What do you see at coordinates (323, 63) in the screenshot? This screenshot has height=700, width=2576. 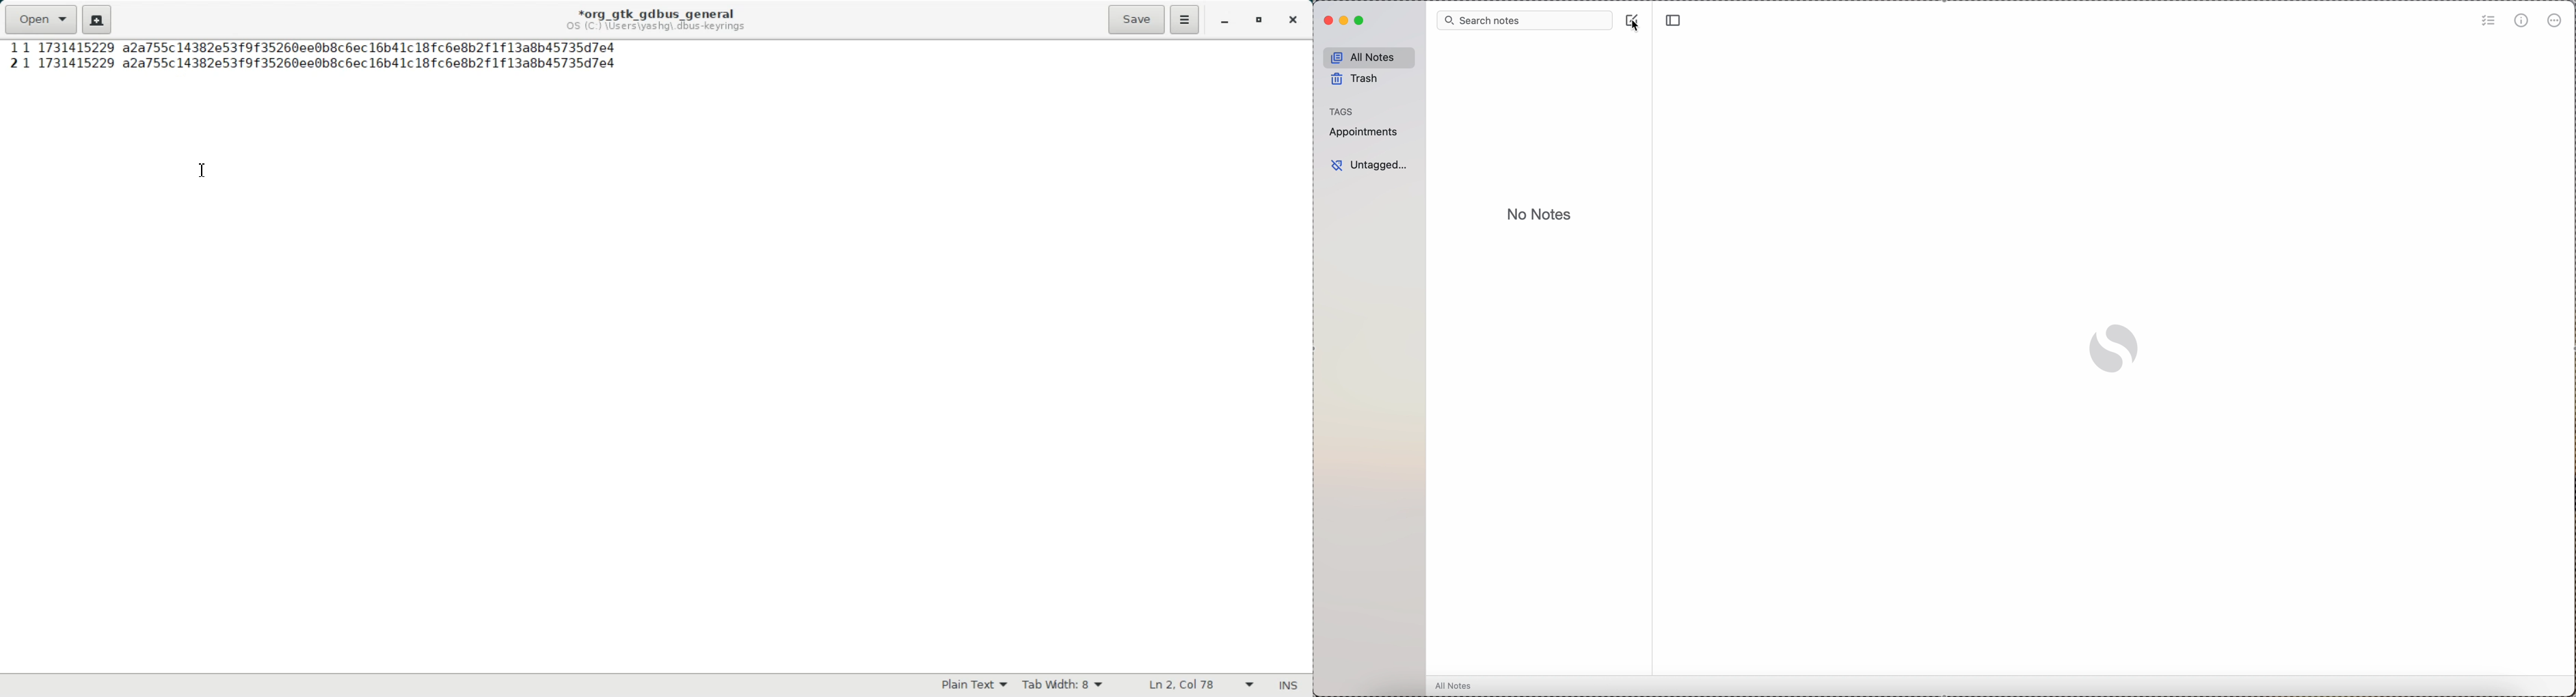 I see `Text Duplicated` at bounding box center [323, 63].